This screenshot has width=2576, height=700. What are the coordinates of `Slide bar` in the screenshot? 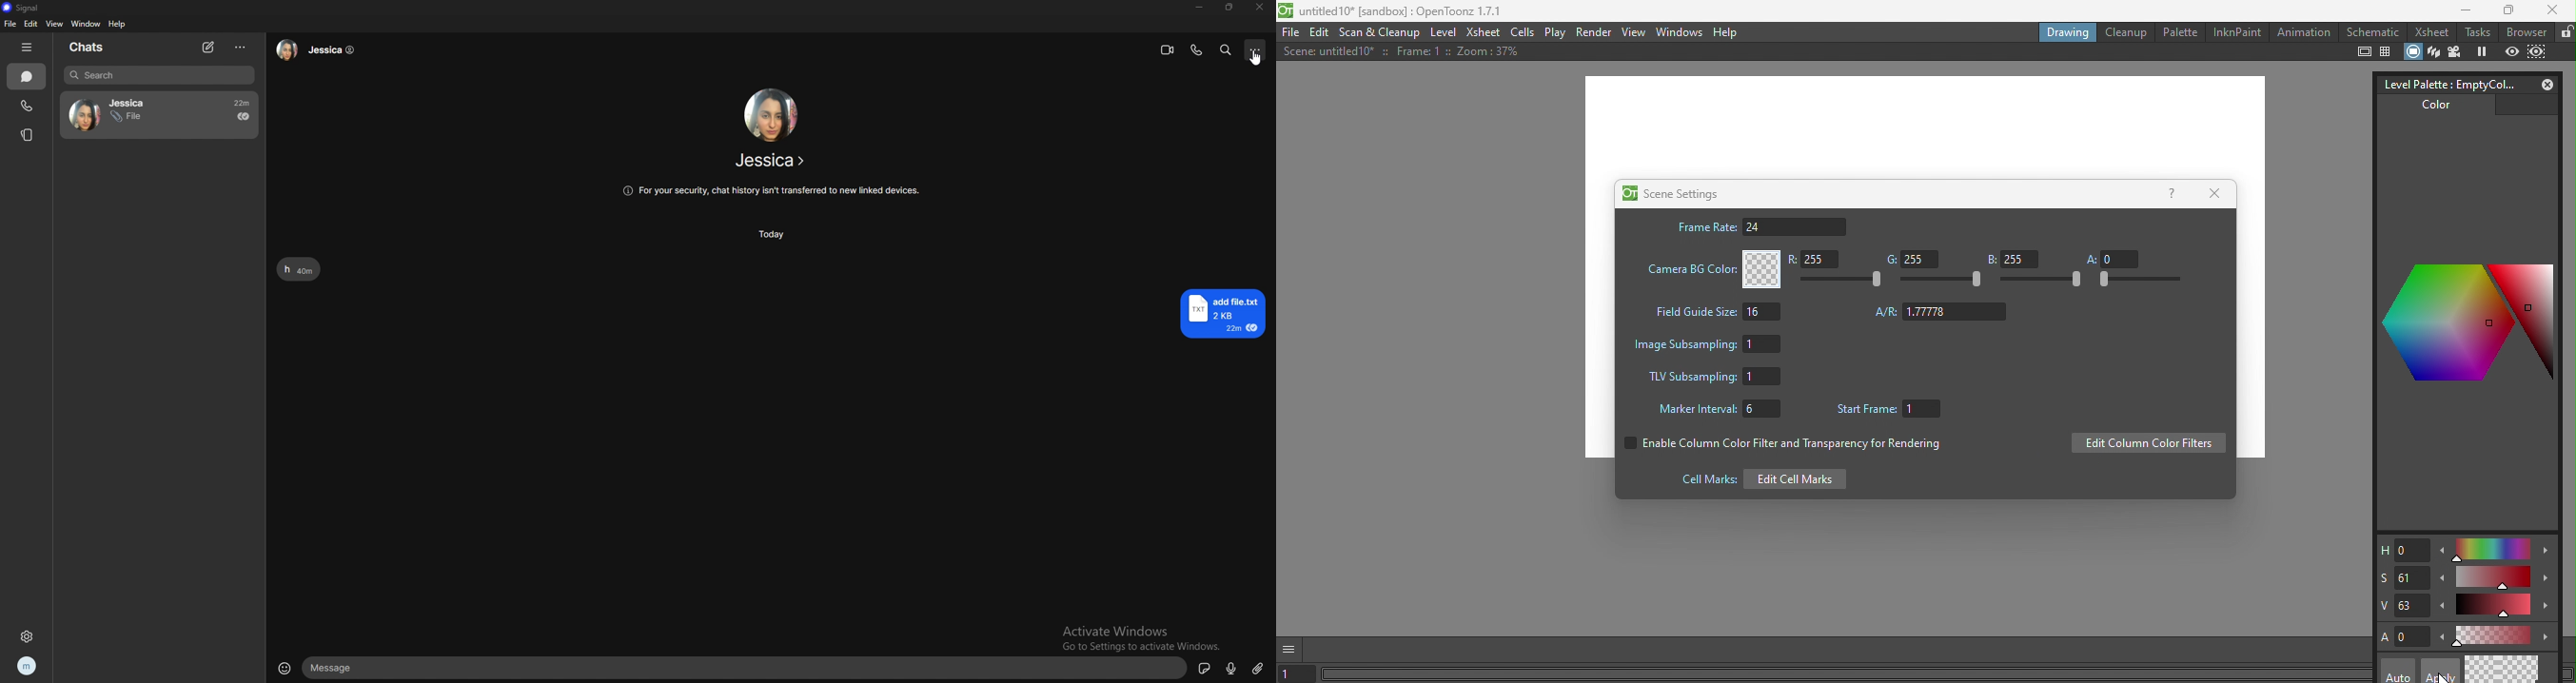 It's located at (2491, 550).